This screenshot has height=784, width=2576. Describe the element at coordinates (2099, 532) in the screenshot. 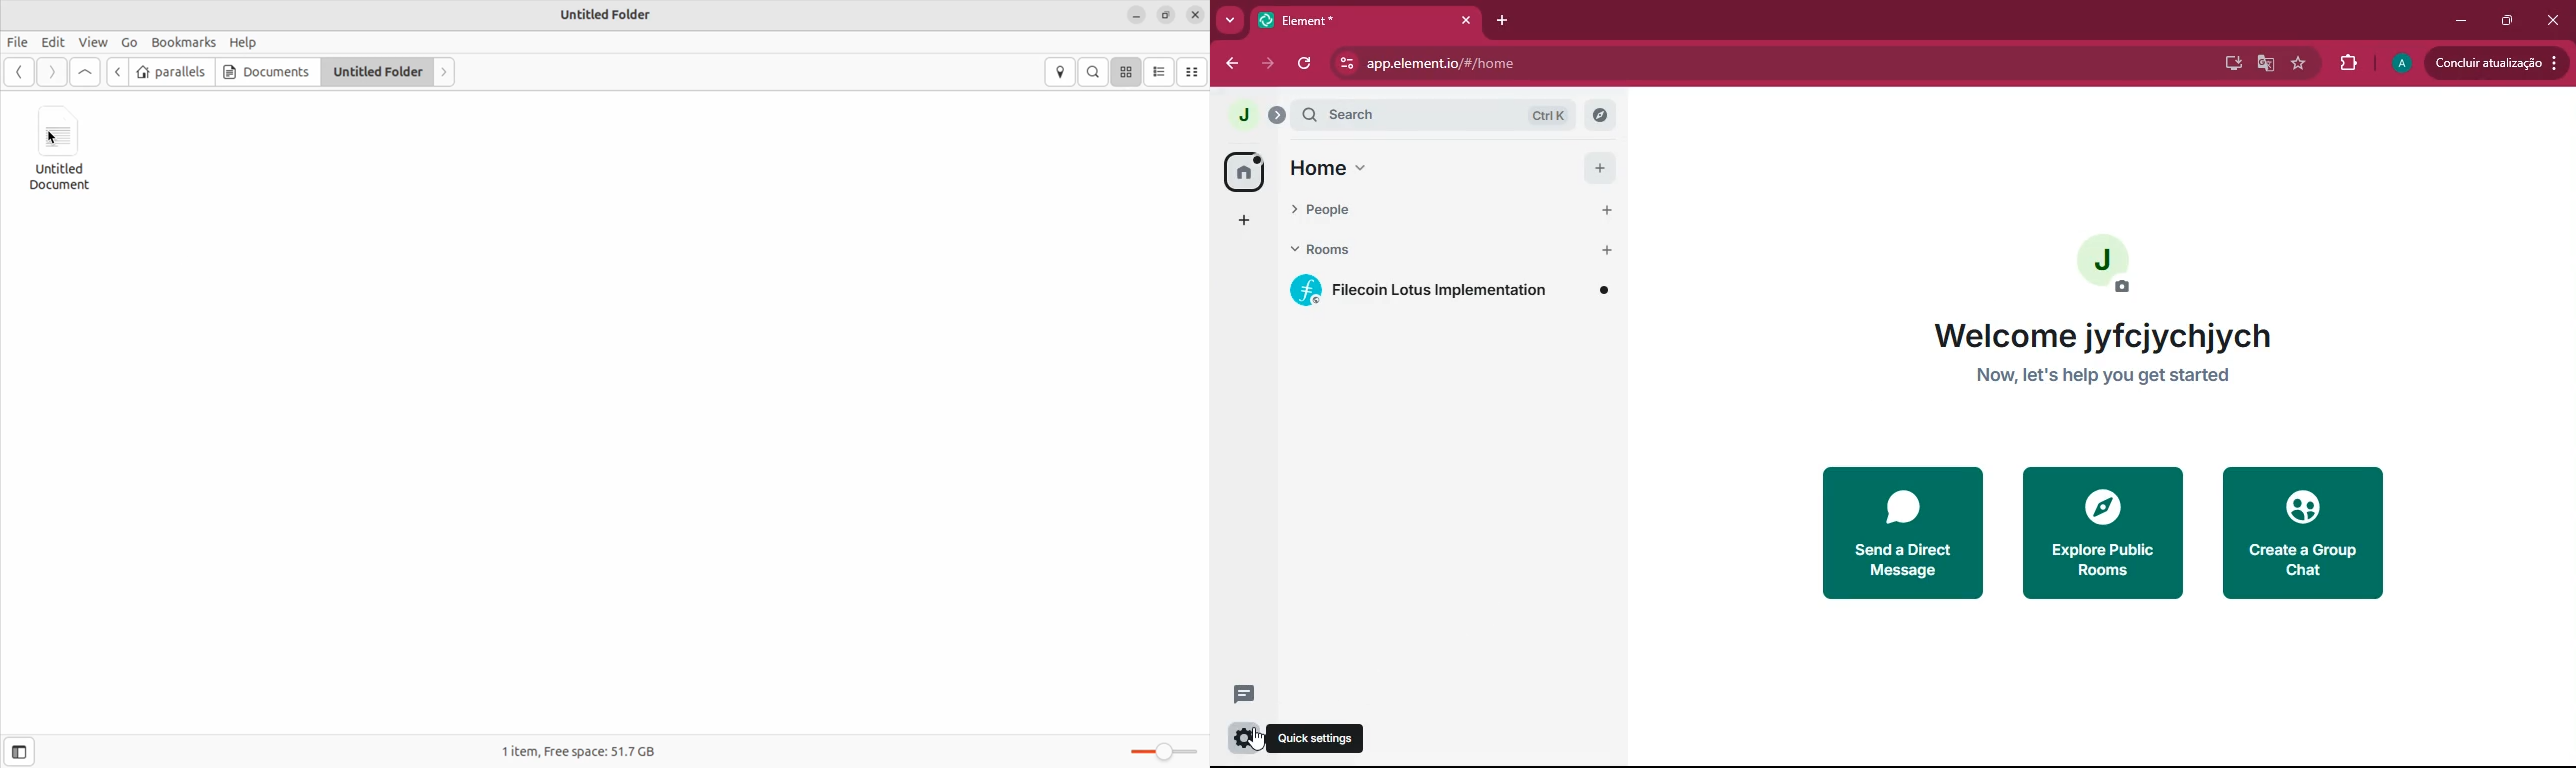

I see `explore public rooms` at that location.